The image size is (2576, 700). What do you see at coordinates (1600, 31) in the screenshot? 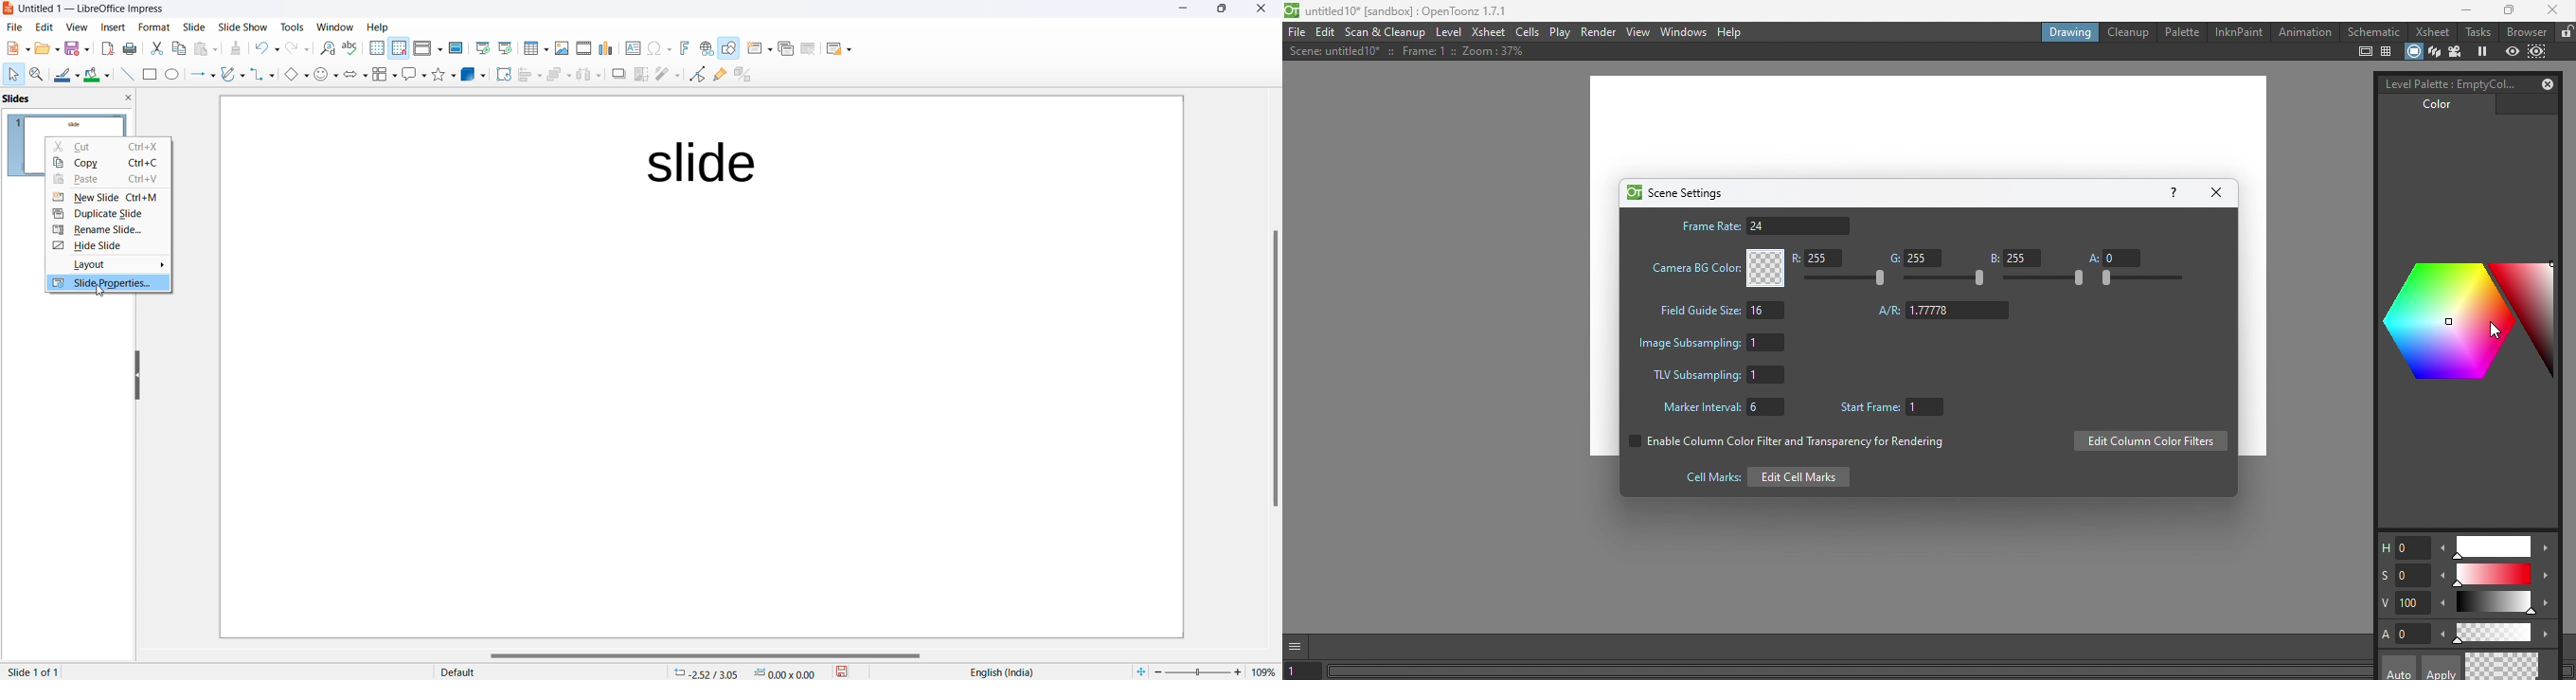
I see `Render` at bounding box center [1600, 31].